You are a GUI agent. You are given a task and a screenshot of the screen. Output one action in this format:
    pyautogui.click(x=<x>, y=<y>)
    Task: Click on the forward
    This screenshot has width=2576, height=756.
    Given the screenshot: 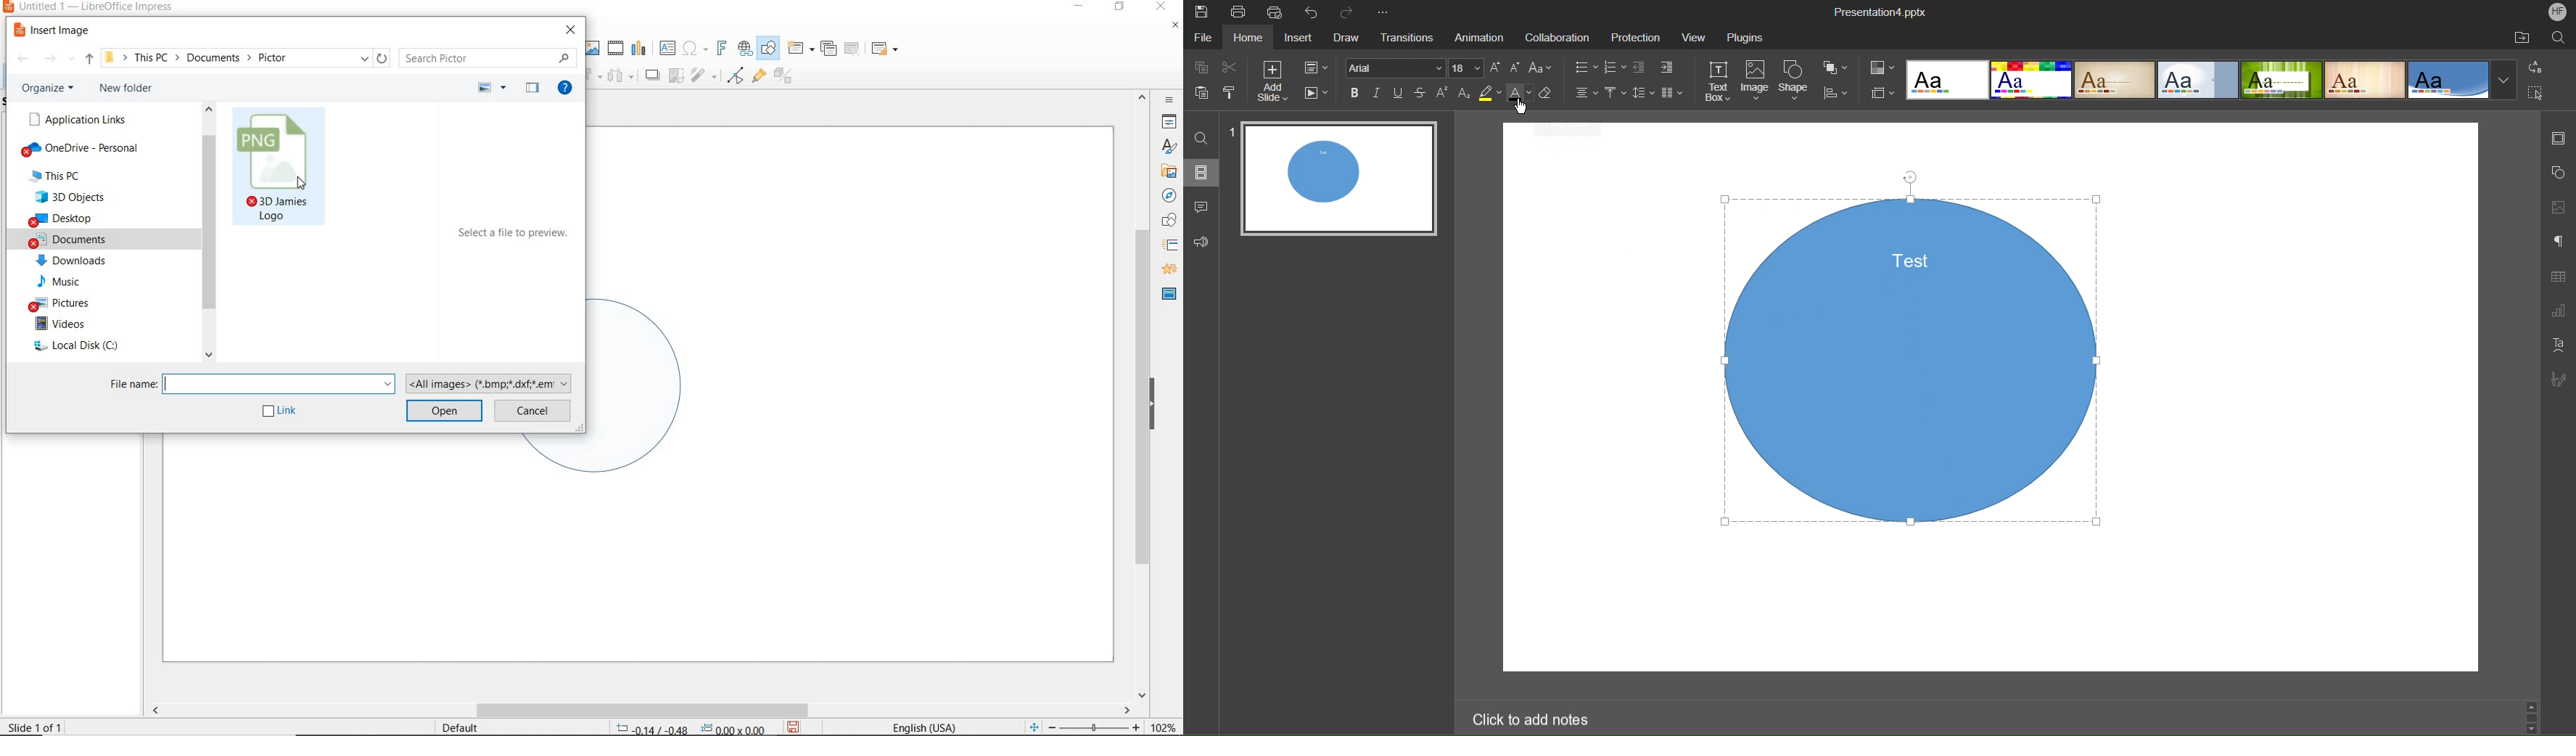 What is the action you would take?
    pyautogui.click(x=59, y=61)
    